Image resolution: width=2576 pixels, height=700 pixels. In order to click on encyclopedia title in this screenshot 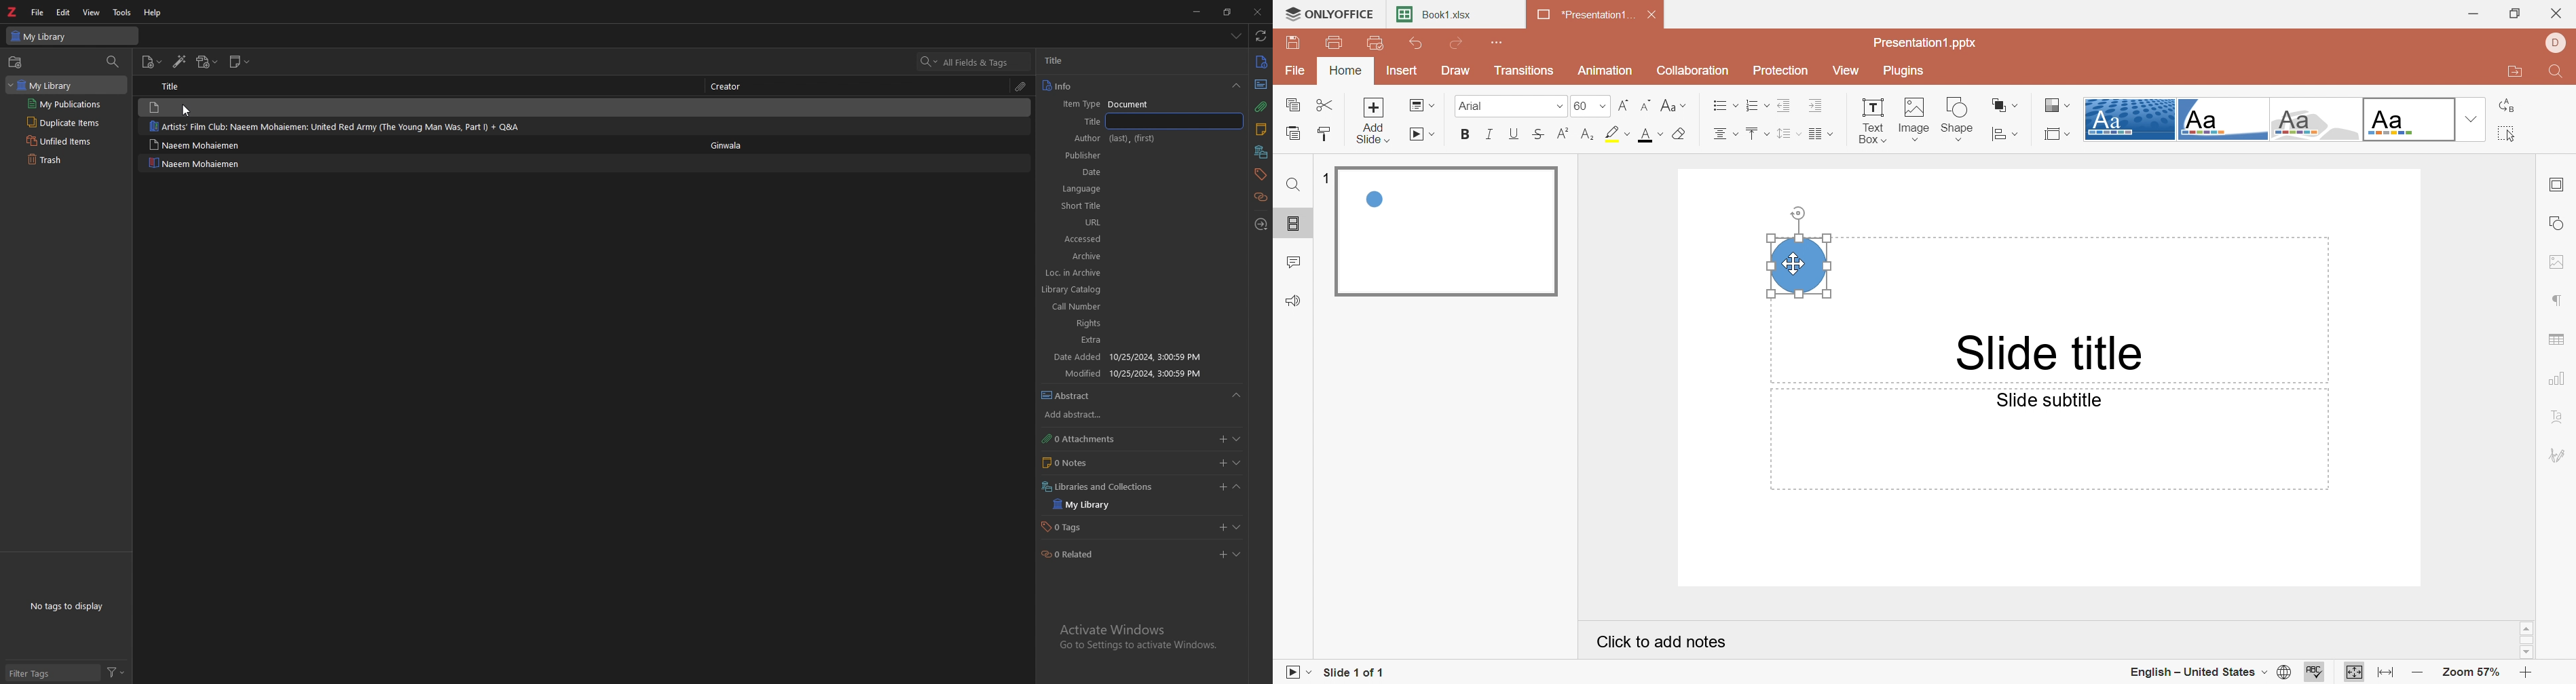, I will do `click(1077, 156)`.